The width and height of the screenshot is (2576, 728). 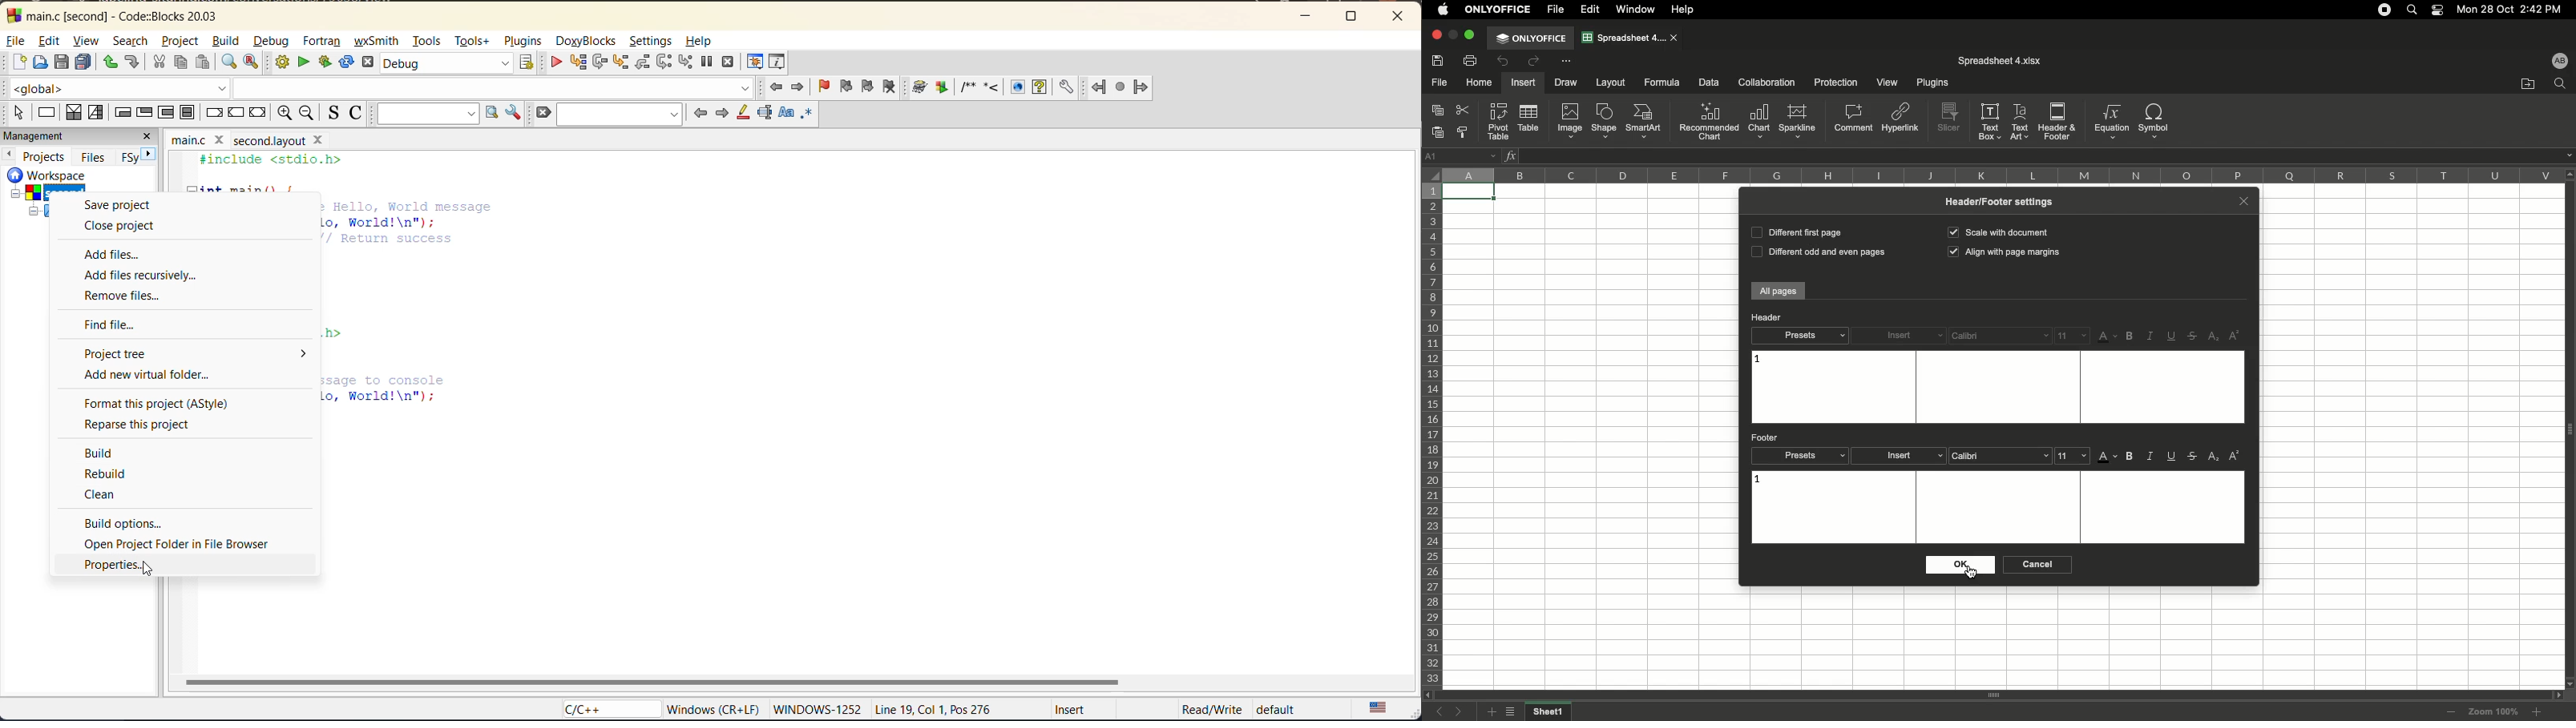 What do you see at coordinates (1990, 121) in the screenshot?
I see `Text box` at bounding box center [1990, 121].